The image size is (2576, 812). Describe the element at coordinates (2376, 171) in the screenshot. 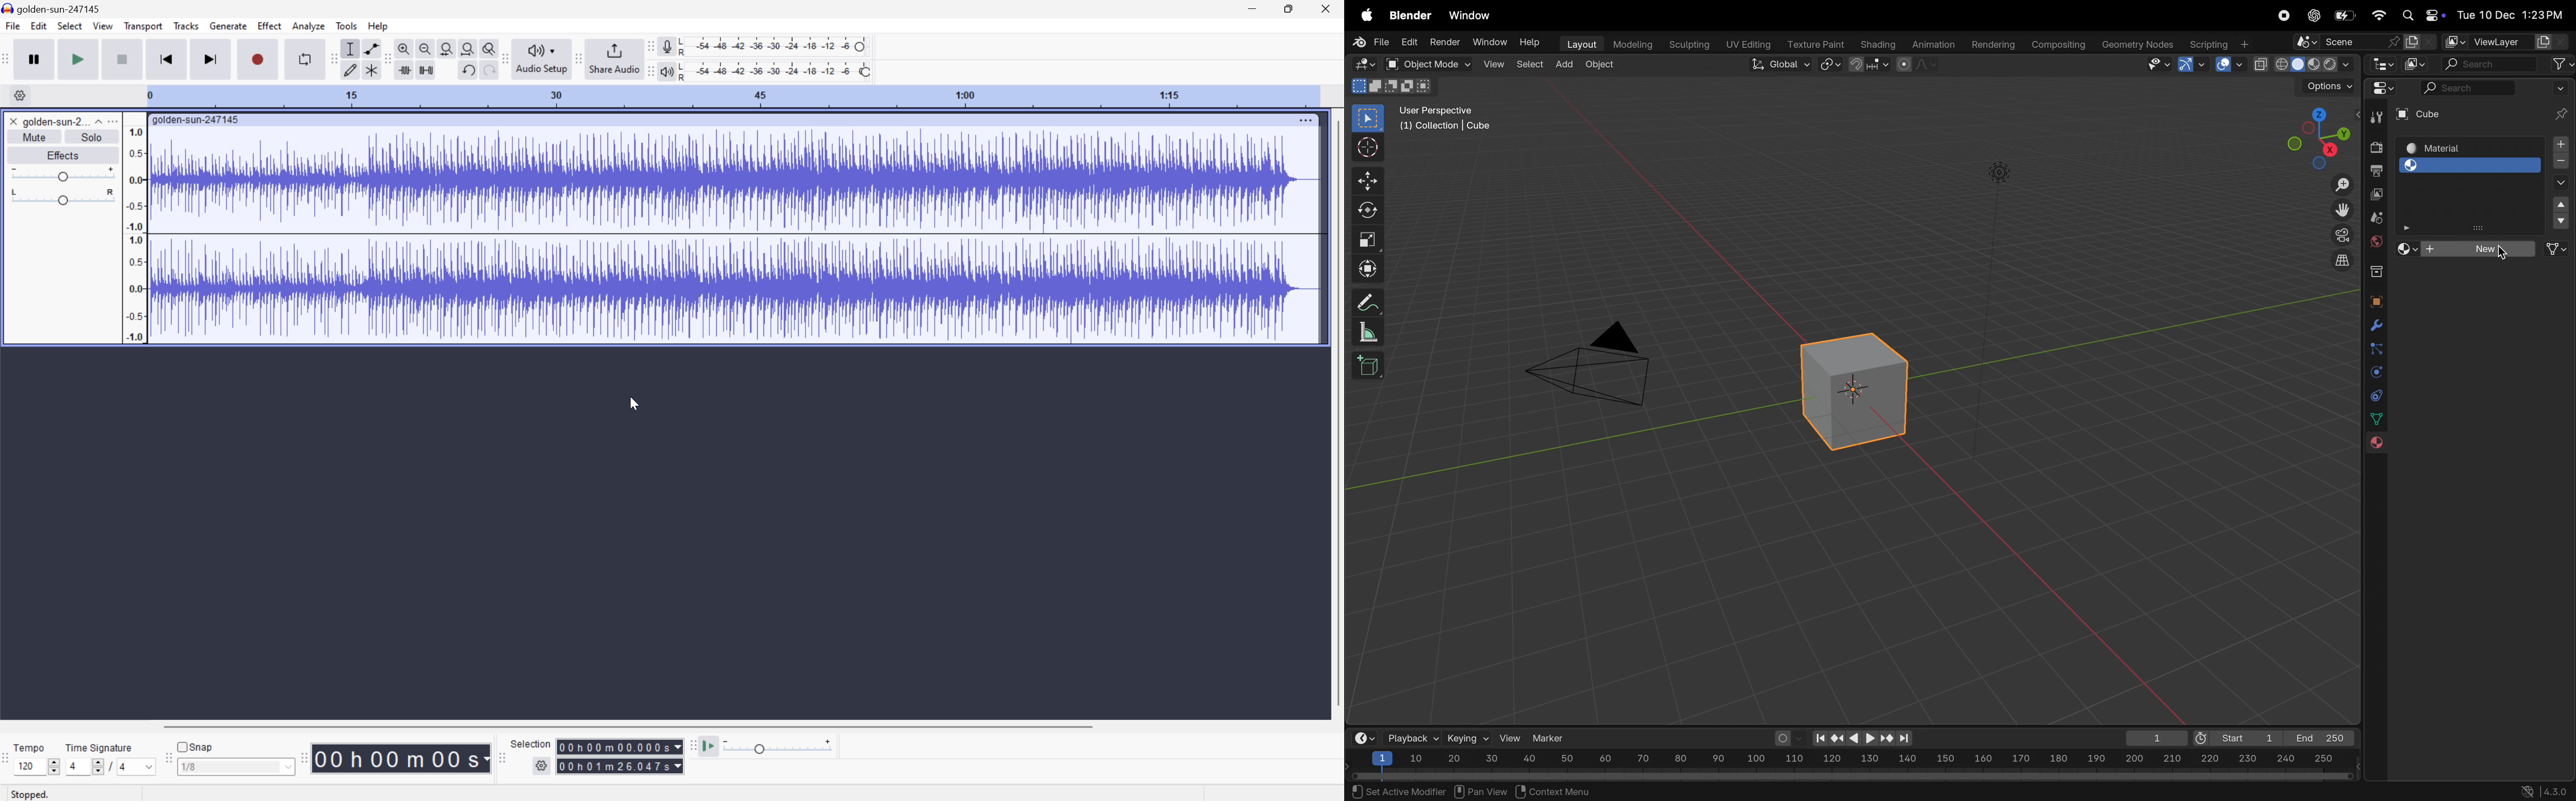

I see `output` at that location.